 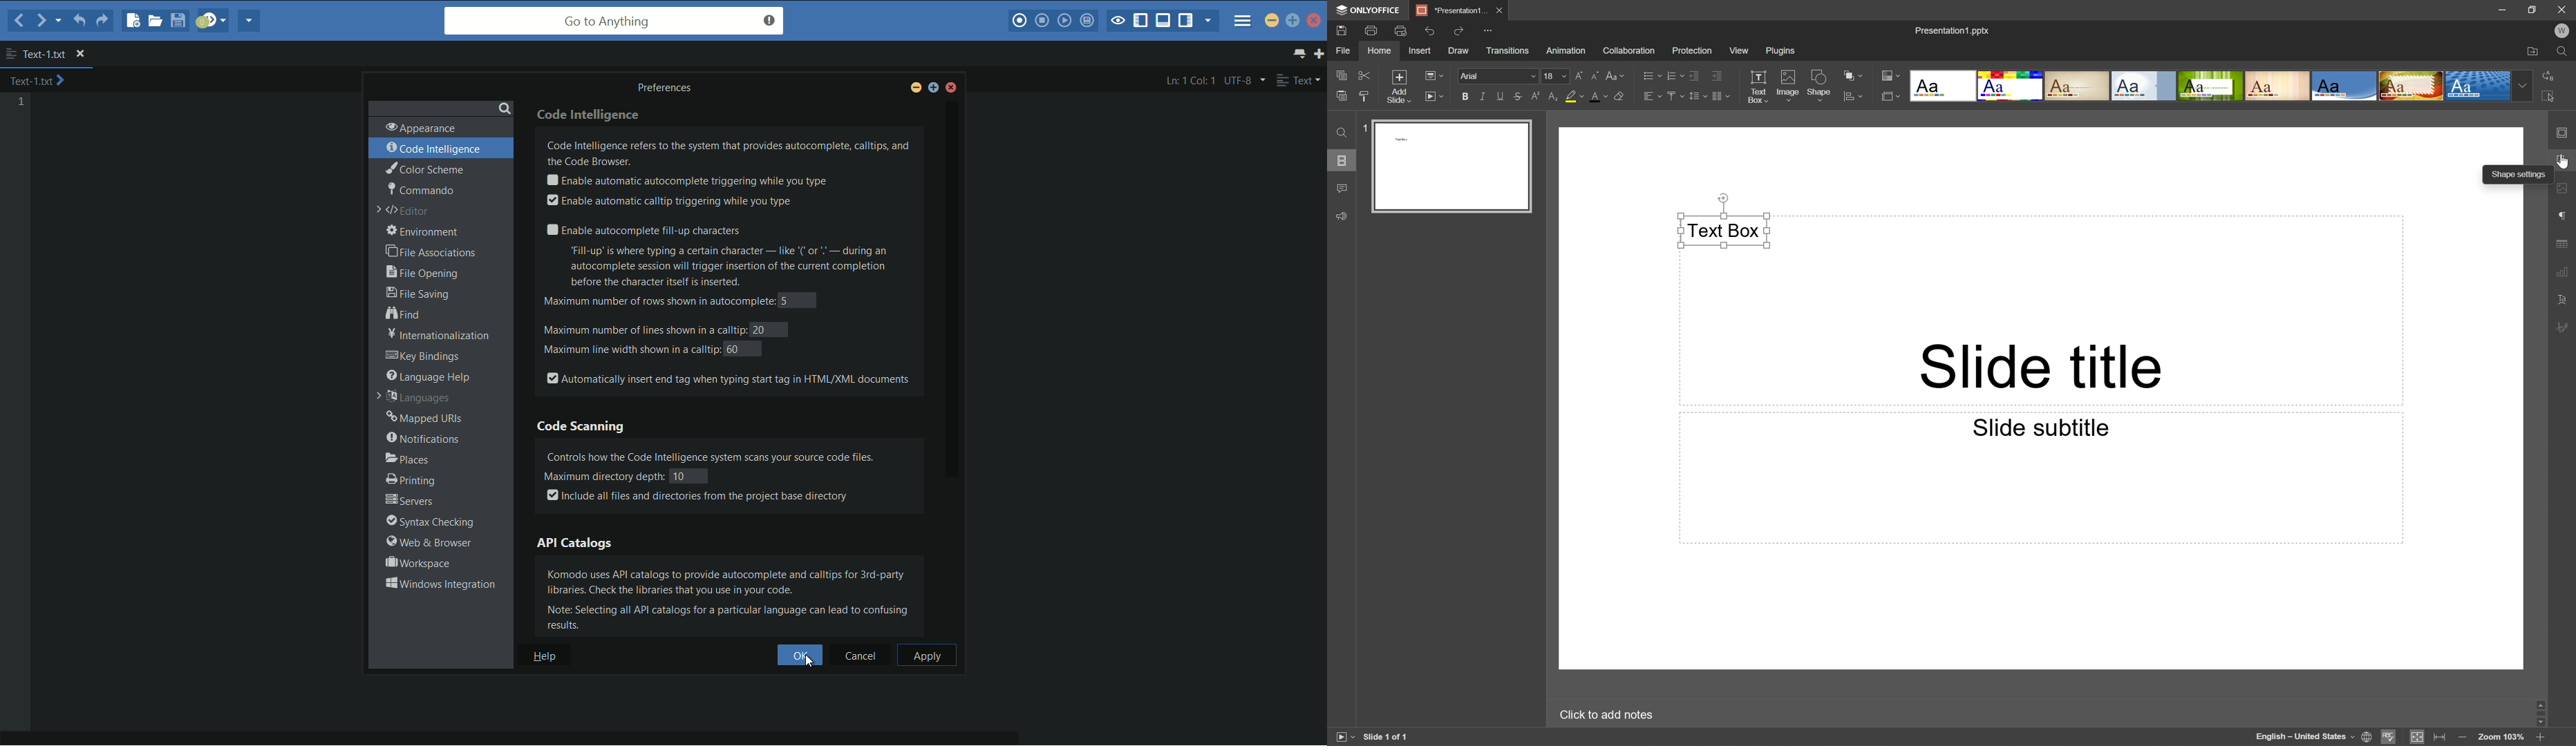 I want to click on Font color, so click(x=1597, y=97).